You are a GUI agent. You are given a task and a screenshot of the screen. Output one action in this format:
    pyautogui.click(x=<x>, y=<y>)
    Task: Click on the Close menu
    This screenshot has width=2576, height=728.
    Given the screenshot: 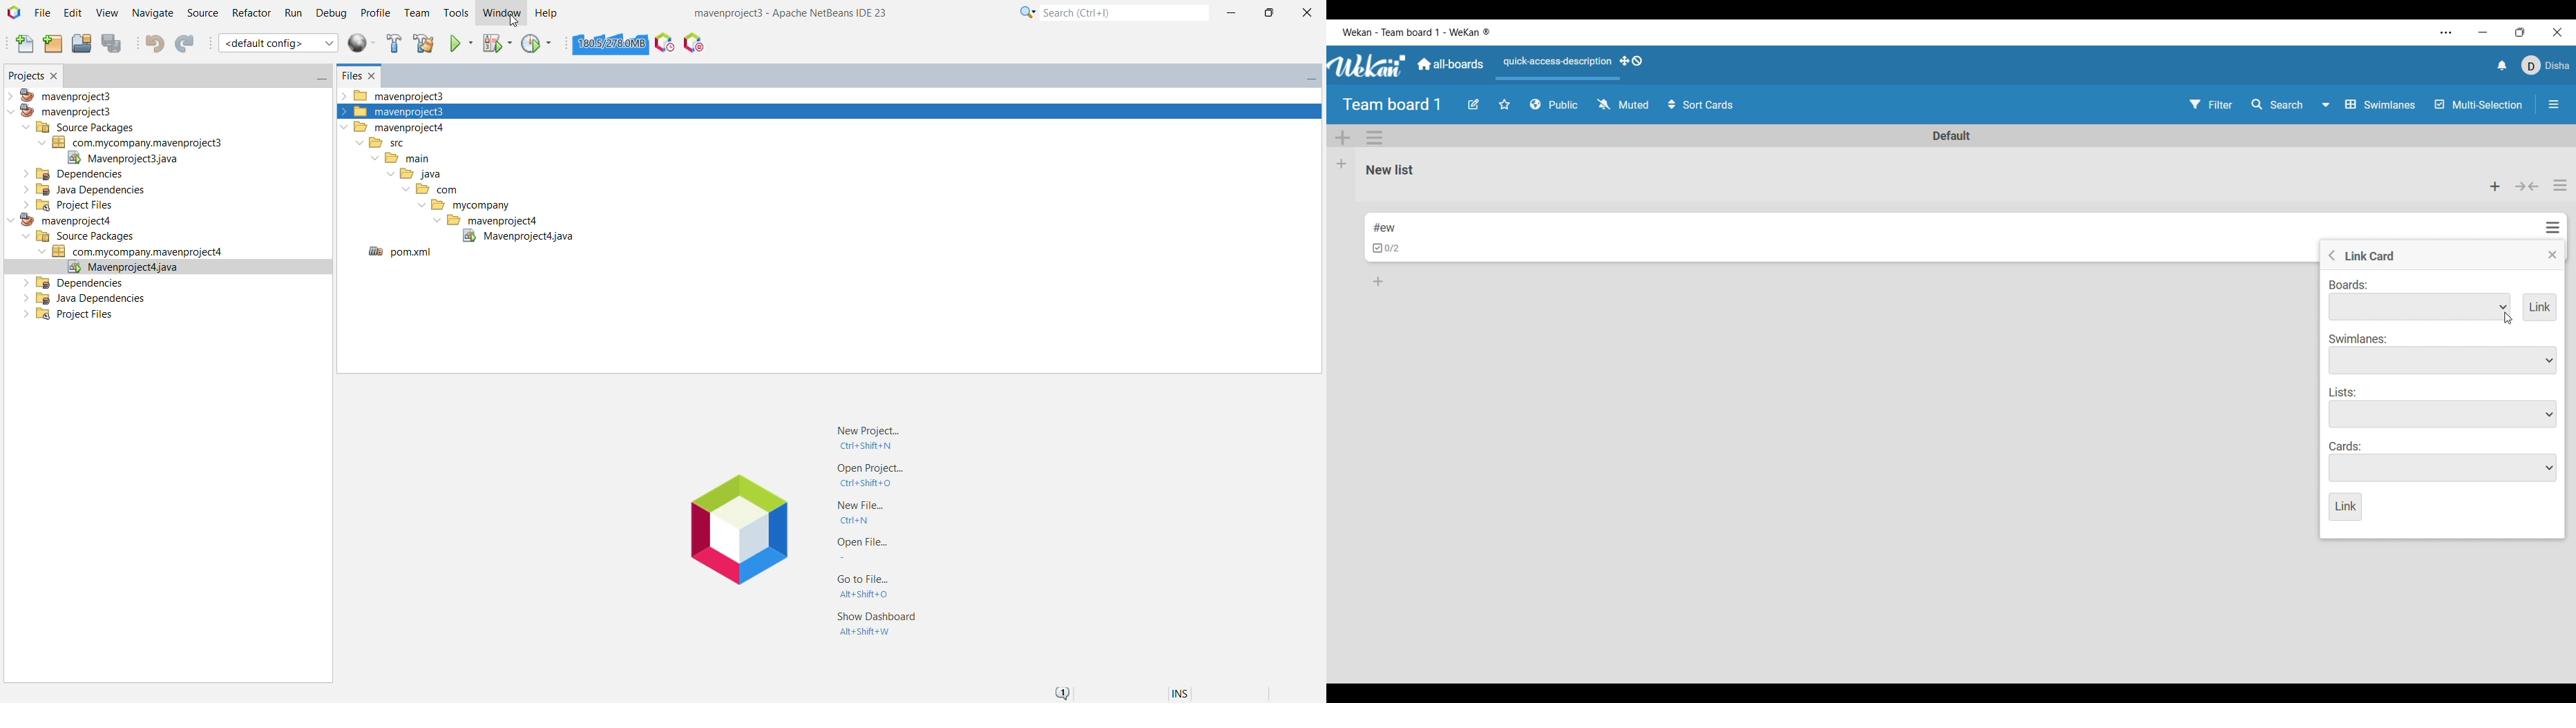 What is the action you would take?
    pyautogui.click(x=2553, y=255)
    